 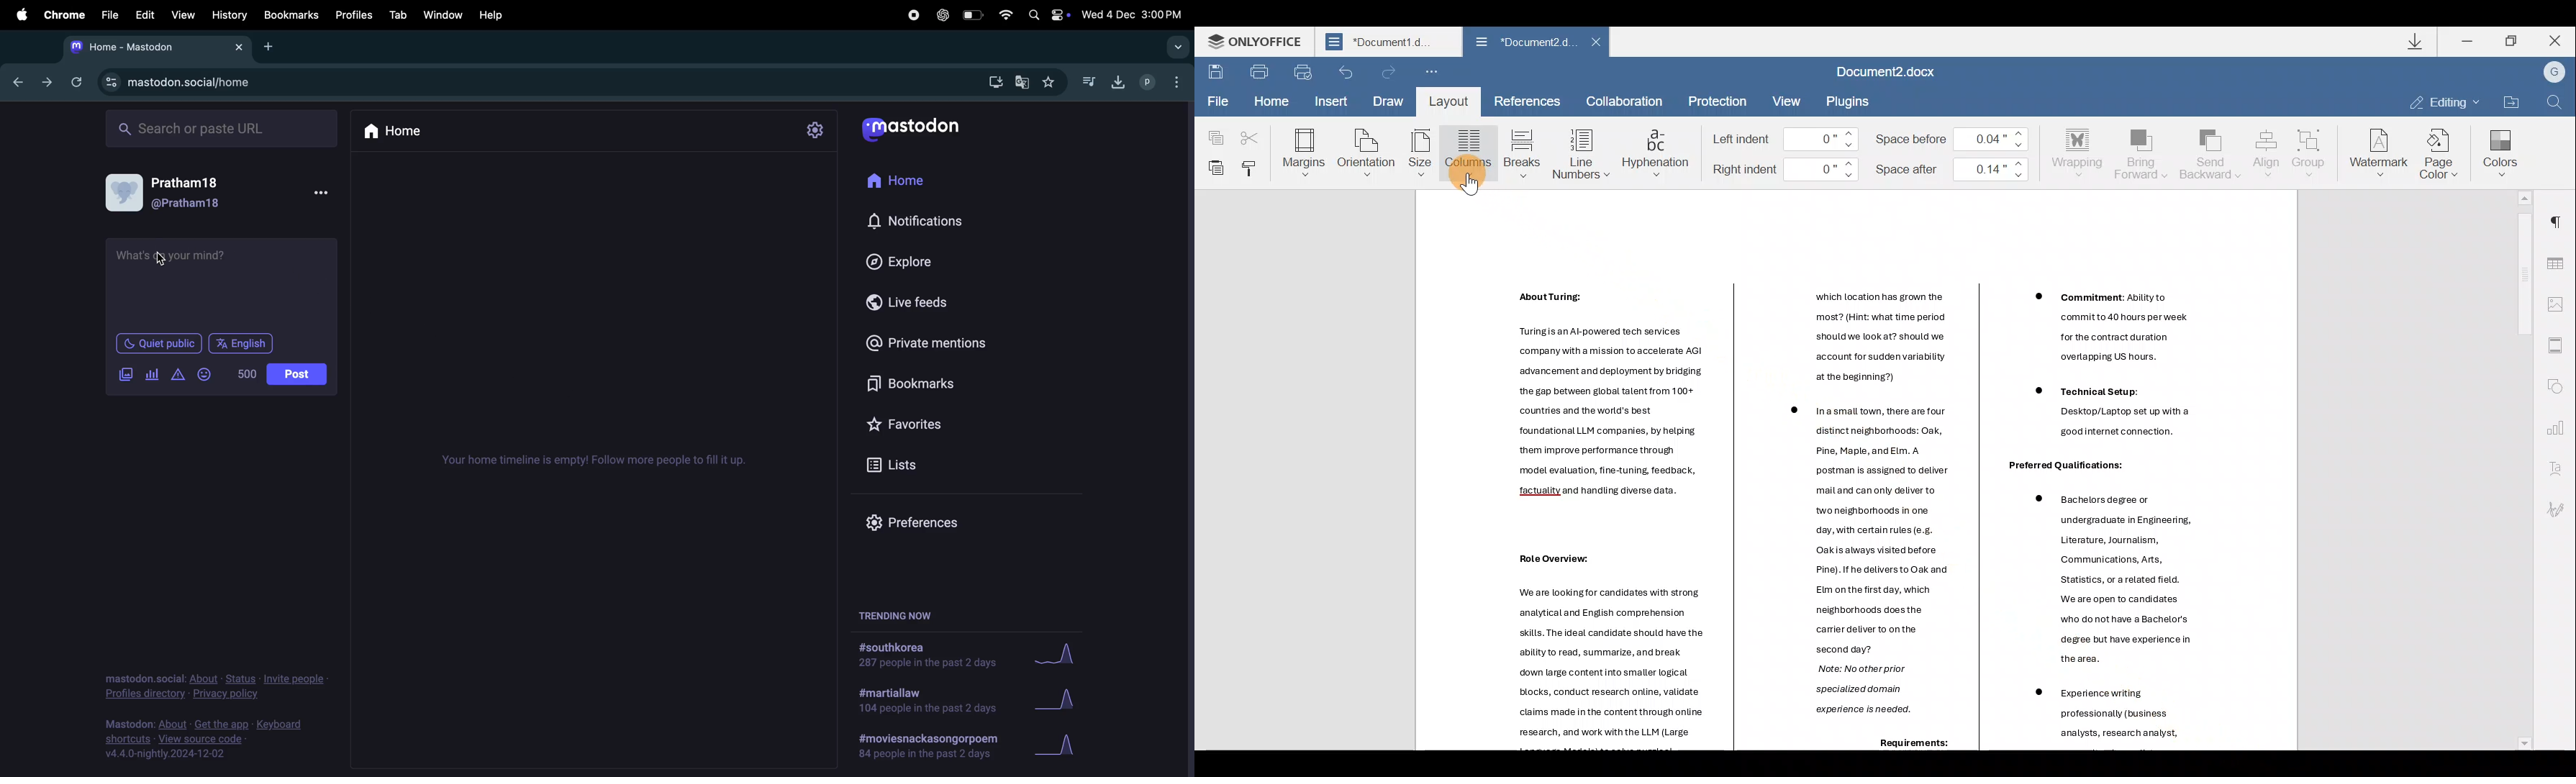 I want to click on File, so click(x=1215, y=99).